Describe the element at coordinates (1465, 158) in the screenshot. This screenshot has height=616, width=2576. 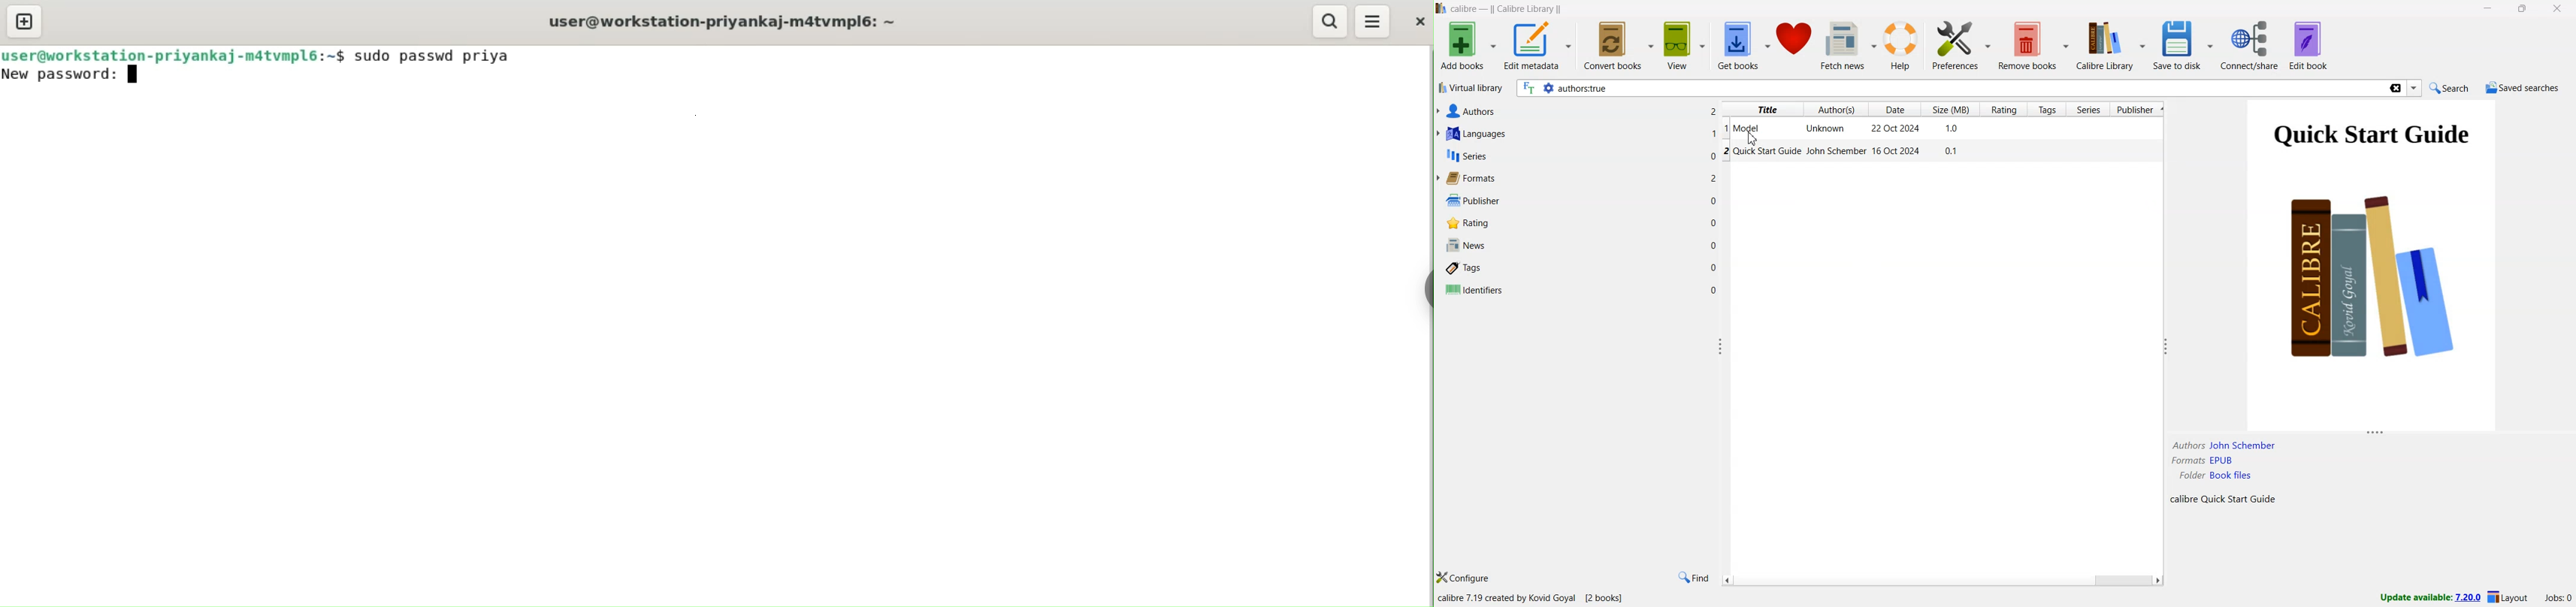
I see `series` at that location.